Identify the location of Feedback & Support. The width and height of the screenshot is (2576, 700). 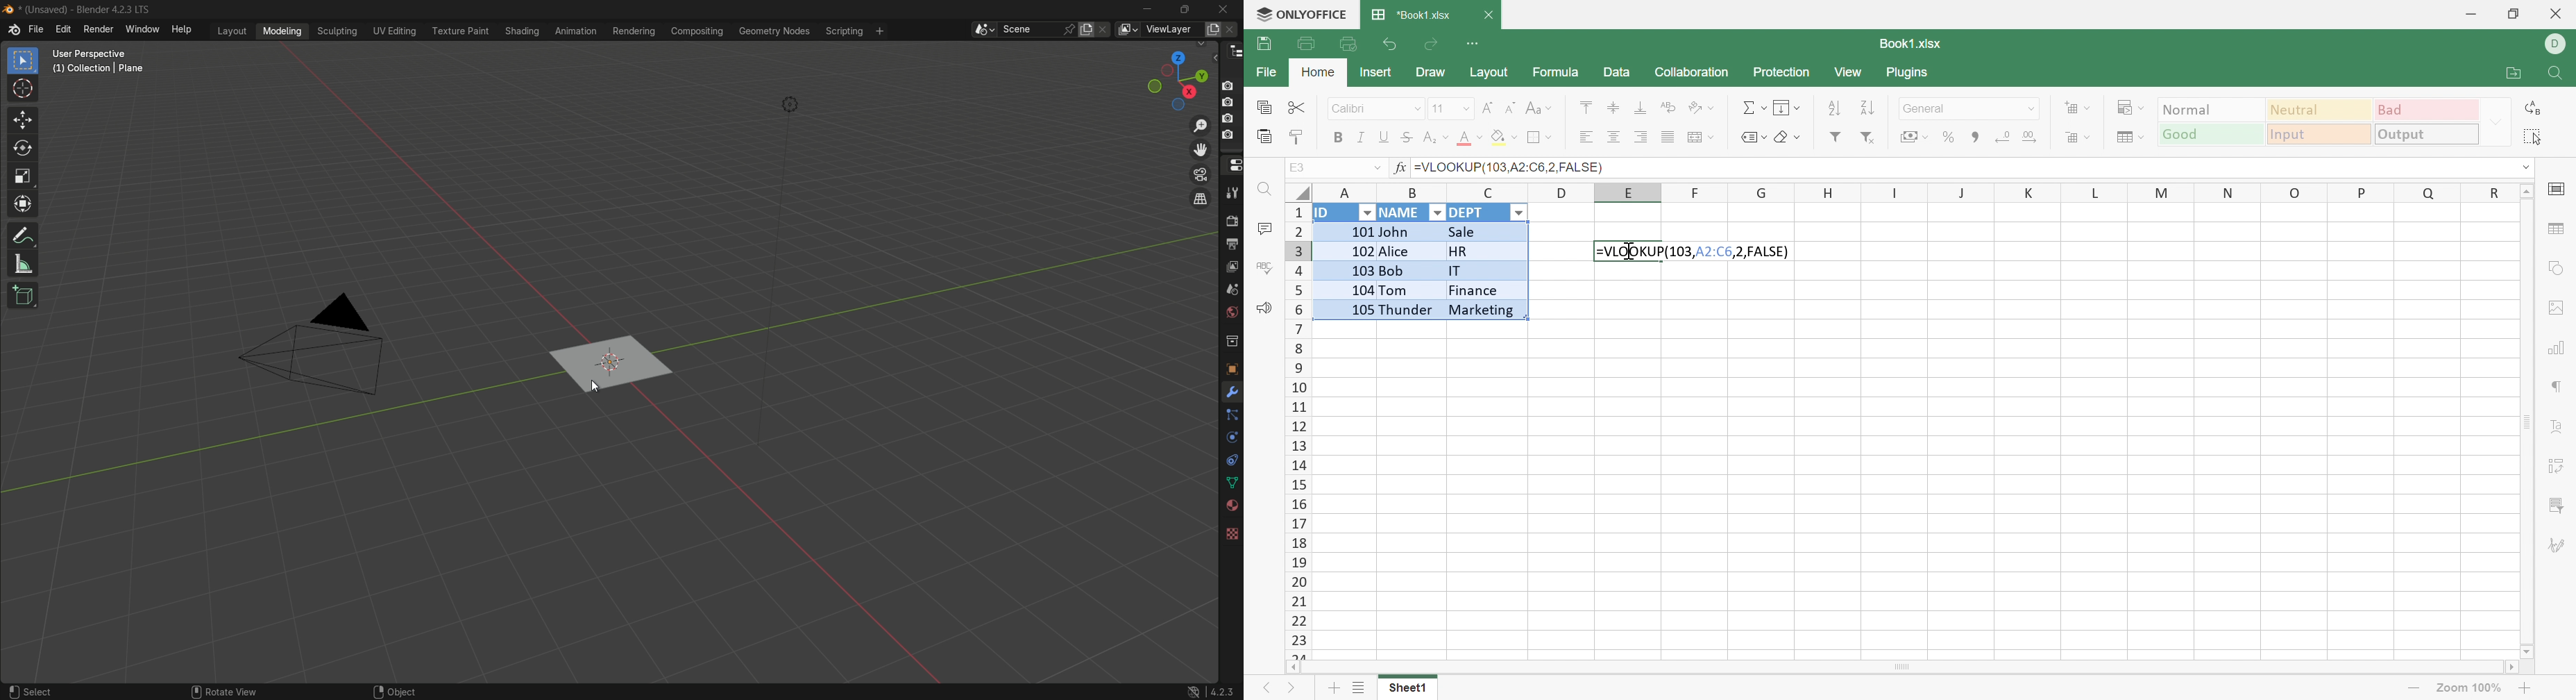
(1260, 308).